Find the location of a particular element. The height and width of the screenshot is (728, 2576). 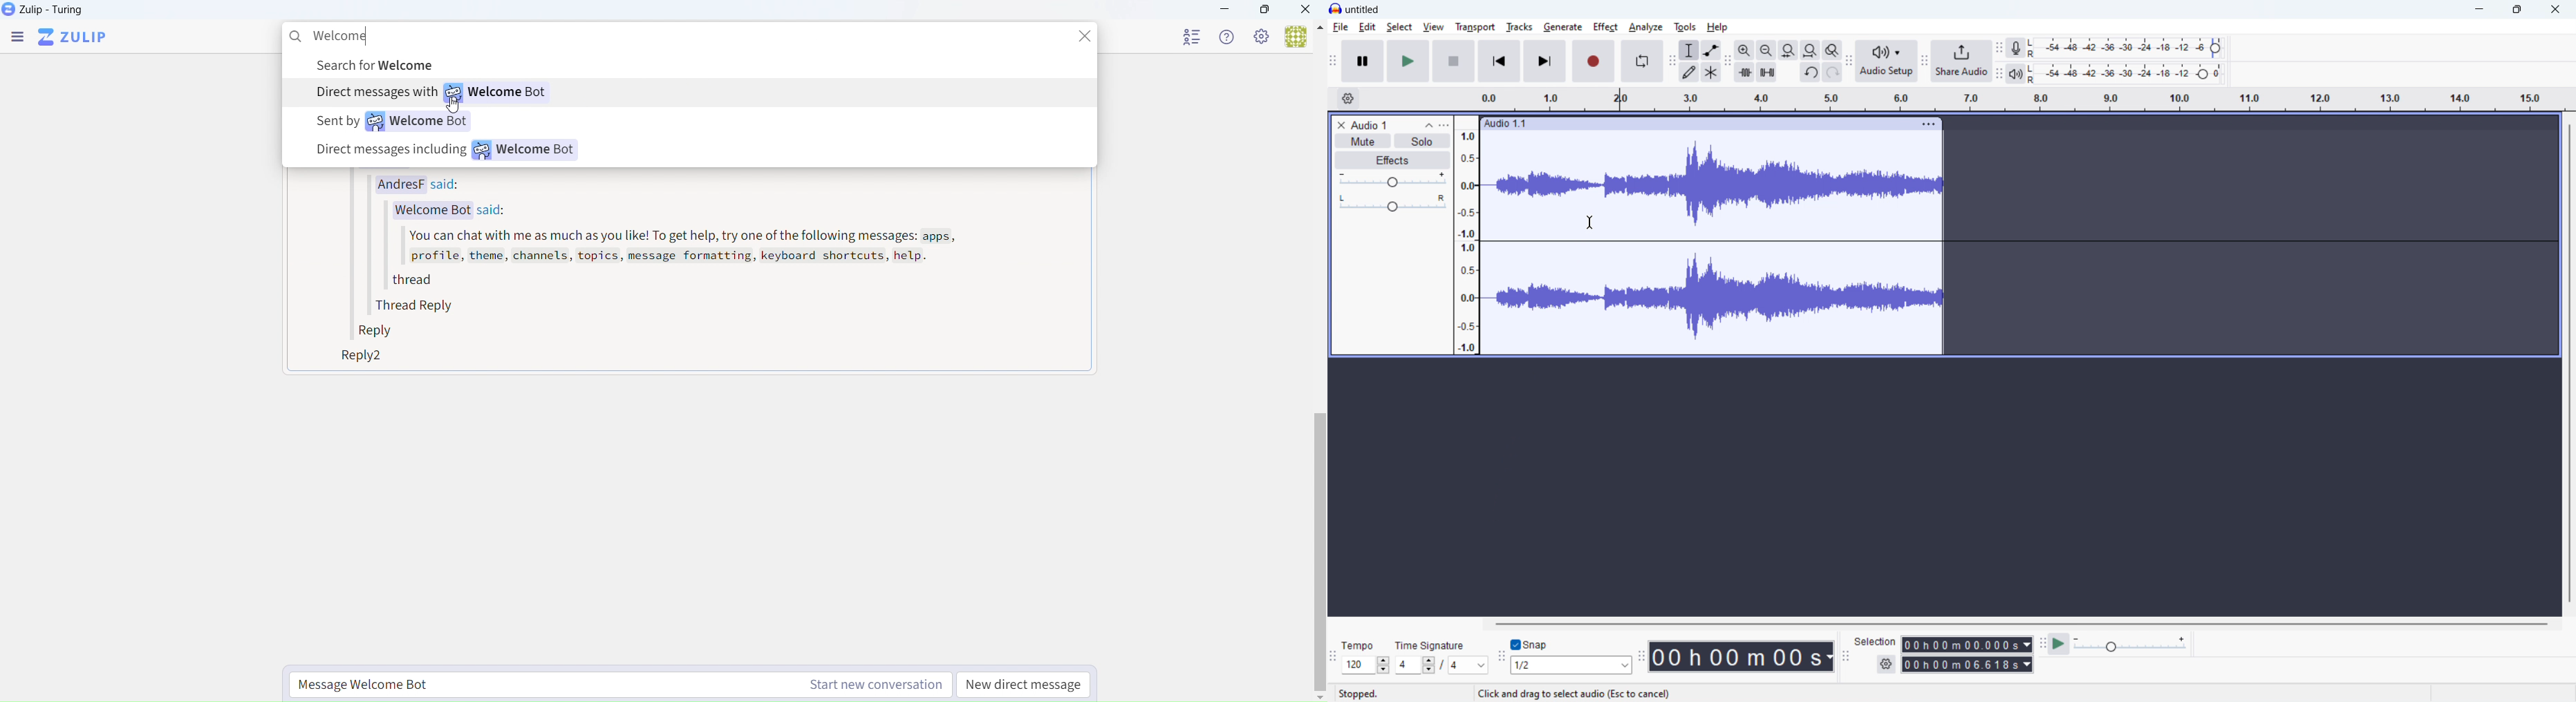

Message Welcome Bot is located at coordinates (617, 682).